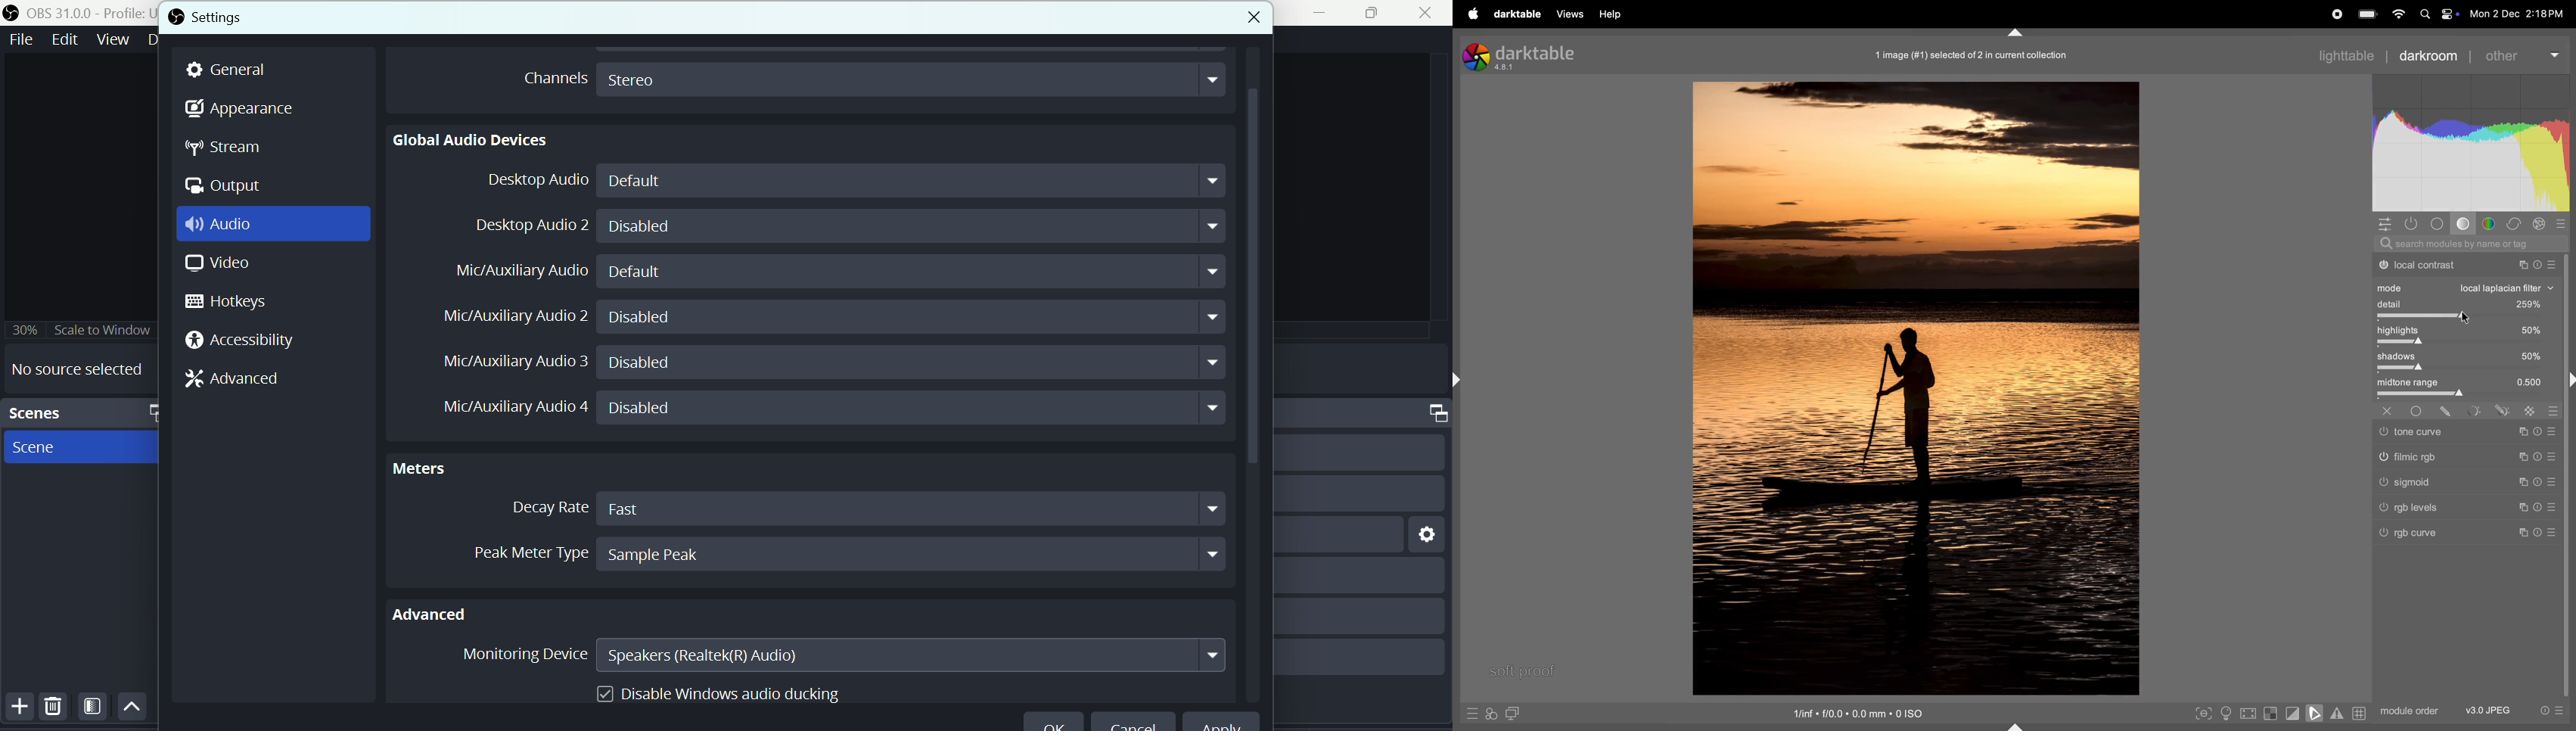 The height and width of the screenshot is (756, 2576). Describe the element at coordinates (2382, 224) in the screenshot. I see `quick access panel` at that location.